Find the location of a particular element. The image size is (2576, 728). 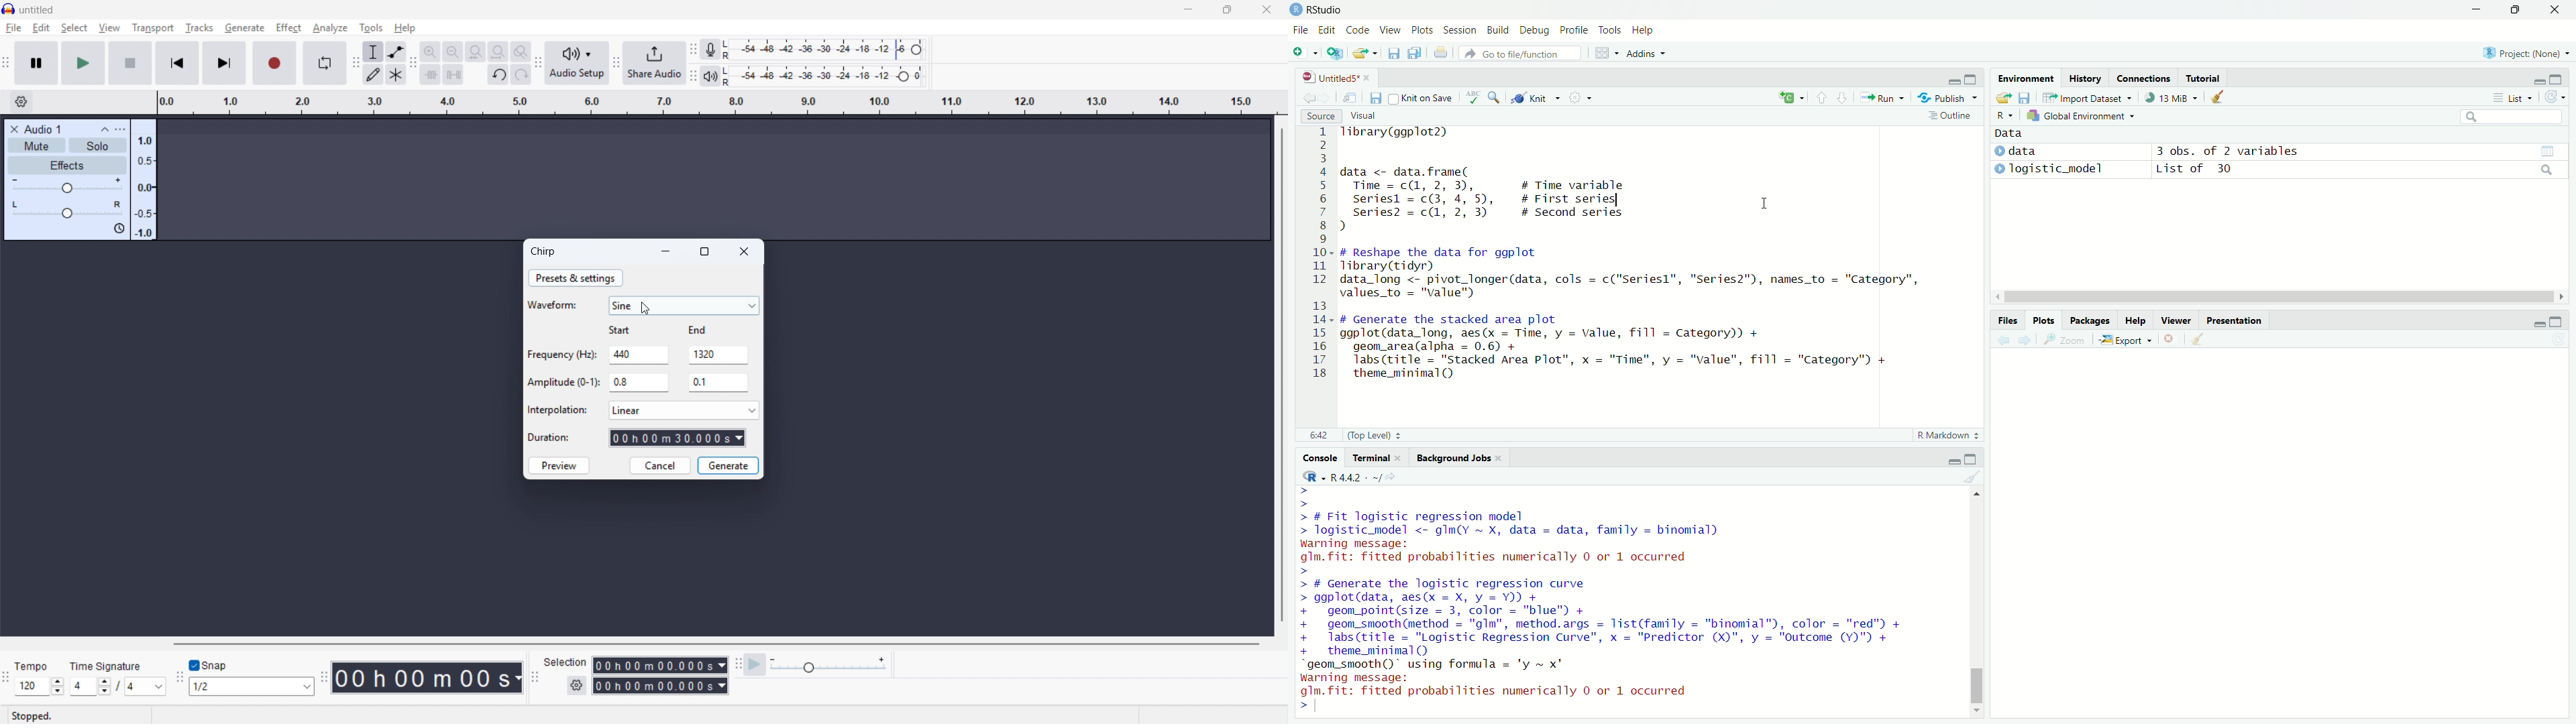

View is located at coordinates (1390, 28).